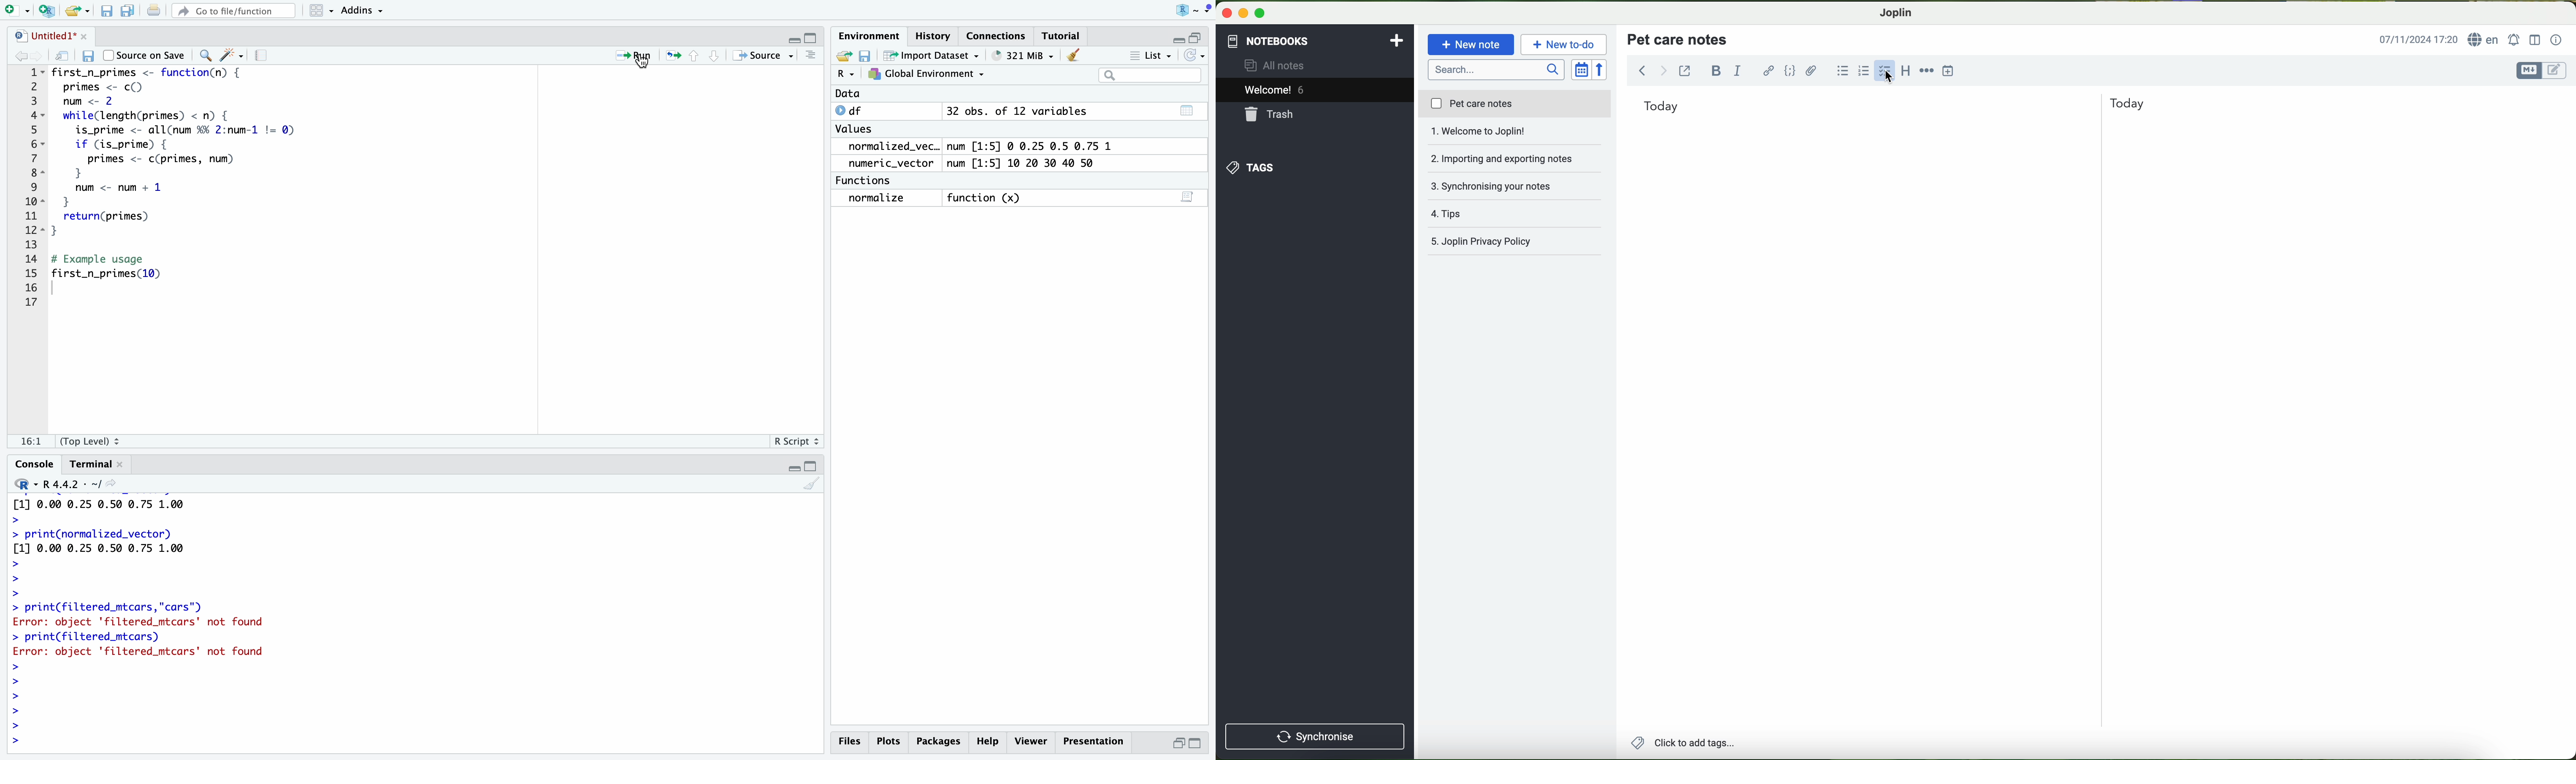 This screenshot has width=2576, height=784. I want to click on Tutorial, so click(1070, 34).